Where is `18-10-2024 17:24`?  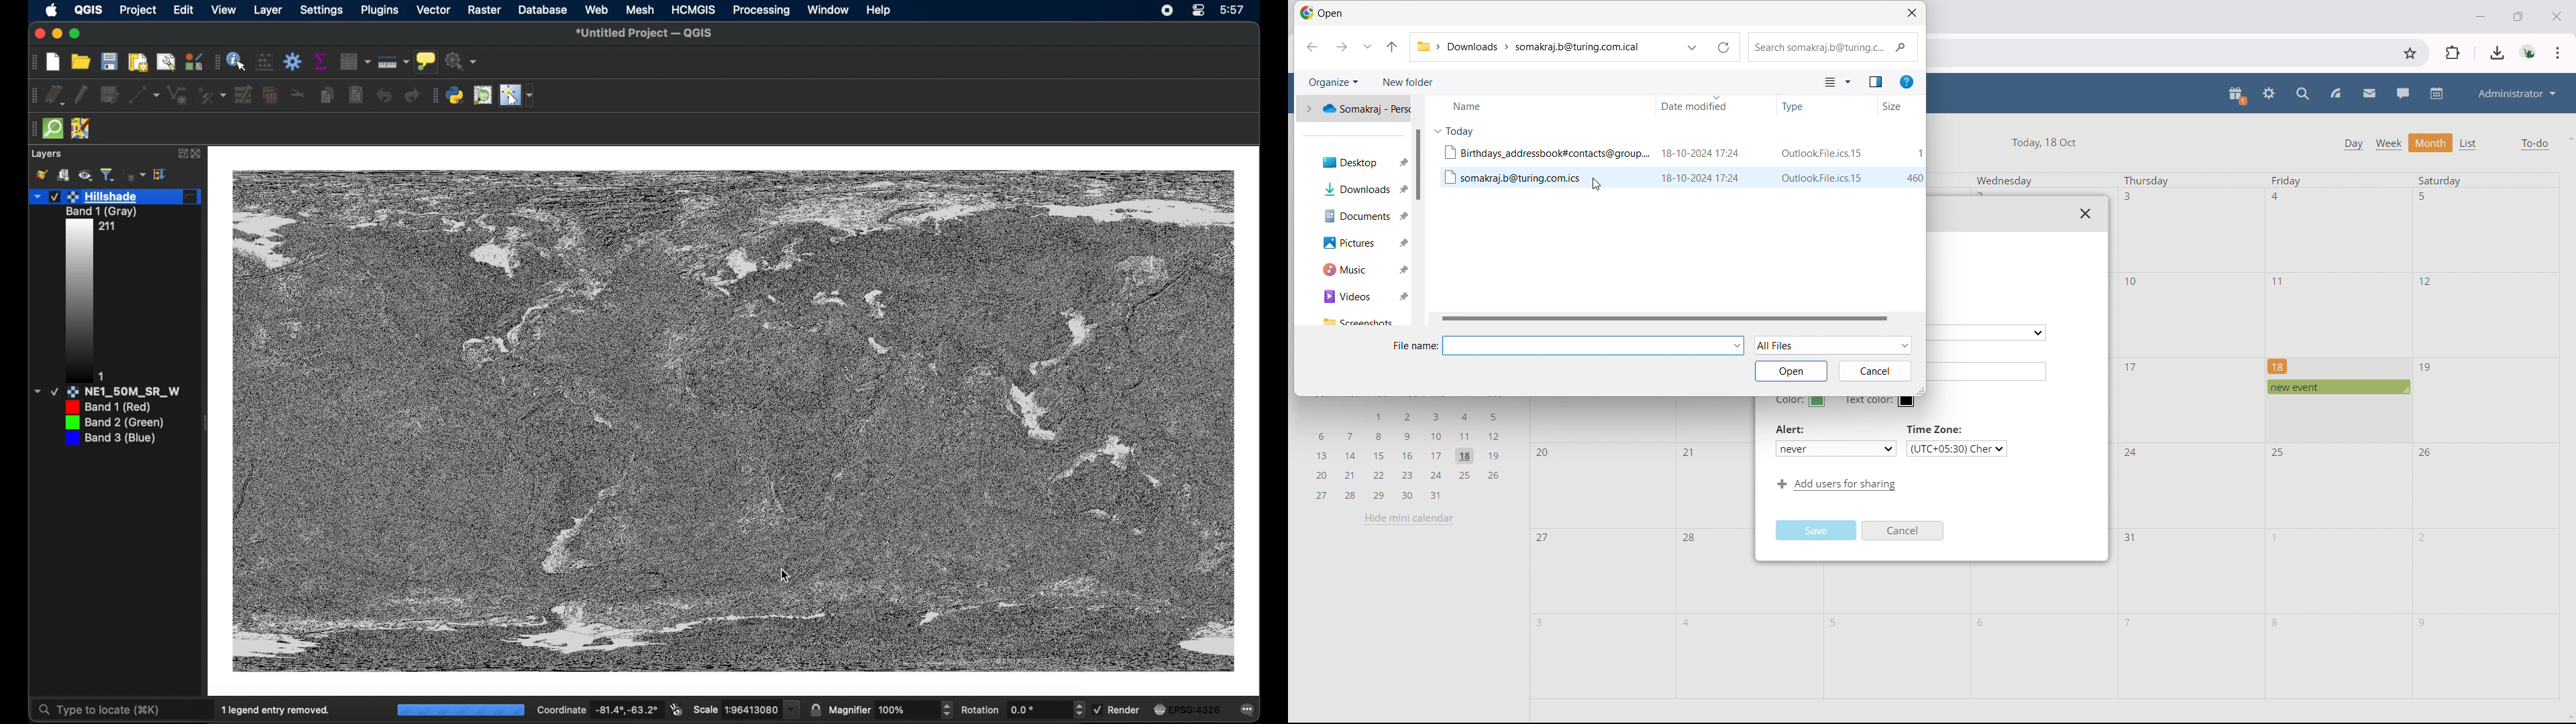
18-10-2024 17:24 is located at coordinates (1701, 153).